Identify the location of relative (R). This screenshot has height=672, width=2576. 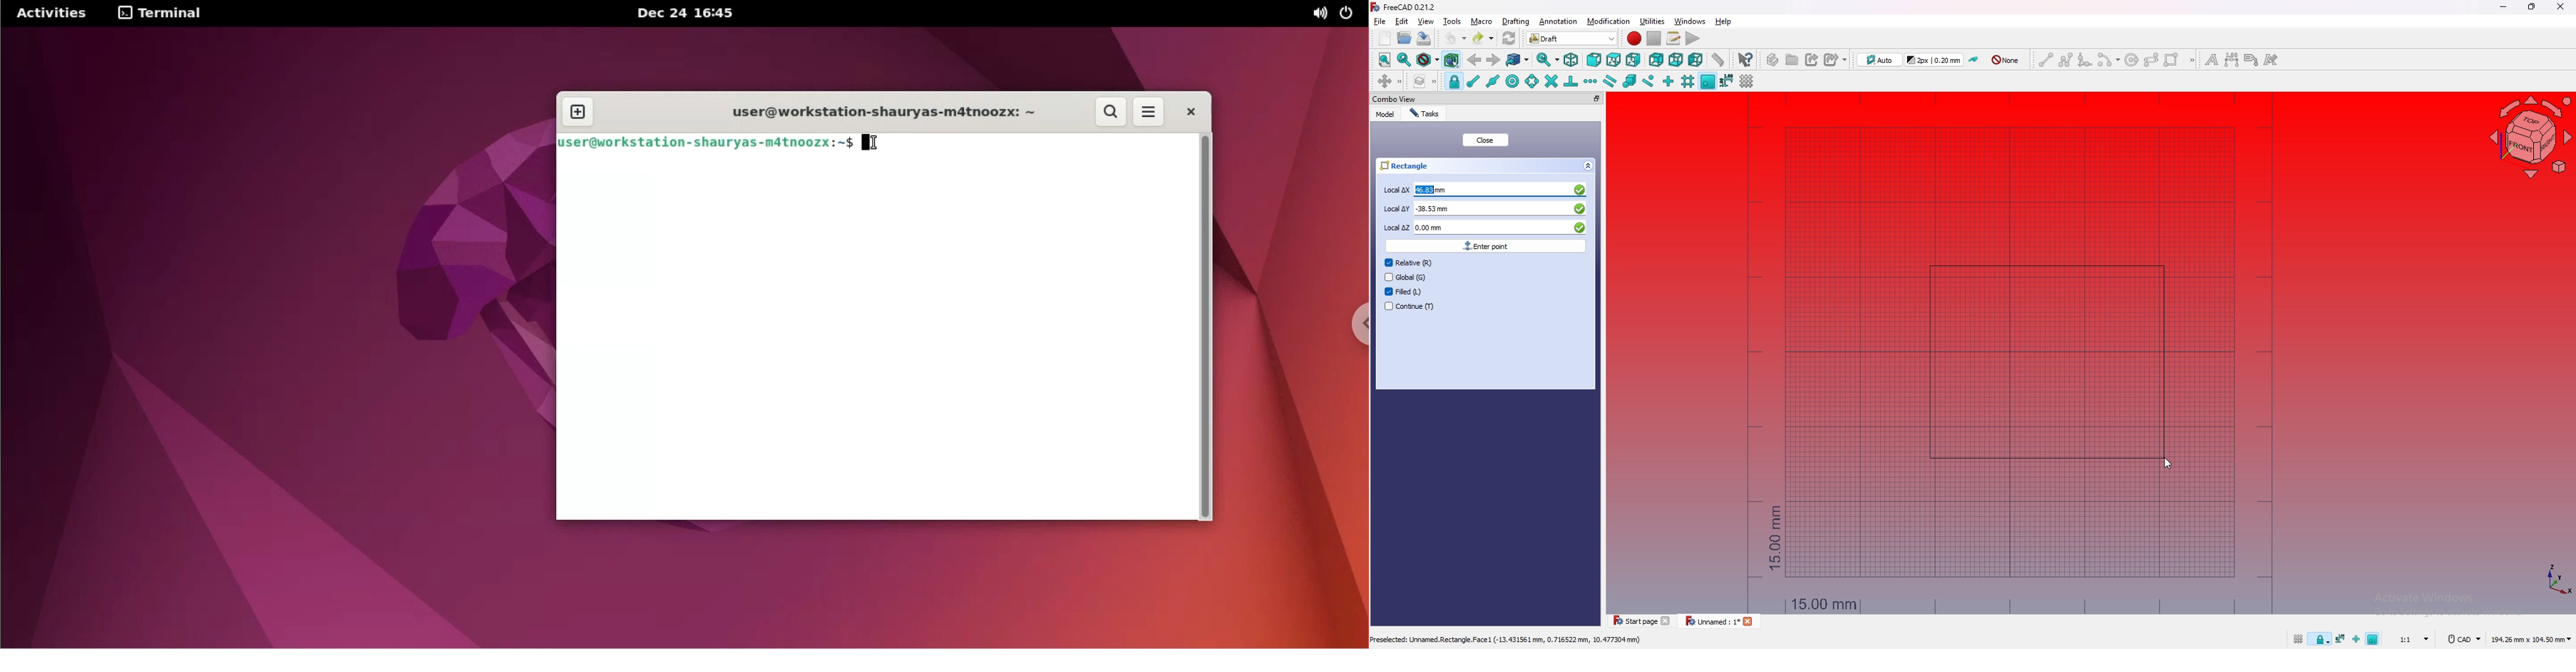
(1409, 262).